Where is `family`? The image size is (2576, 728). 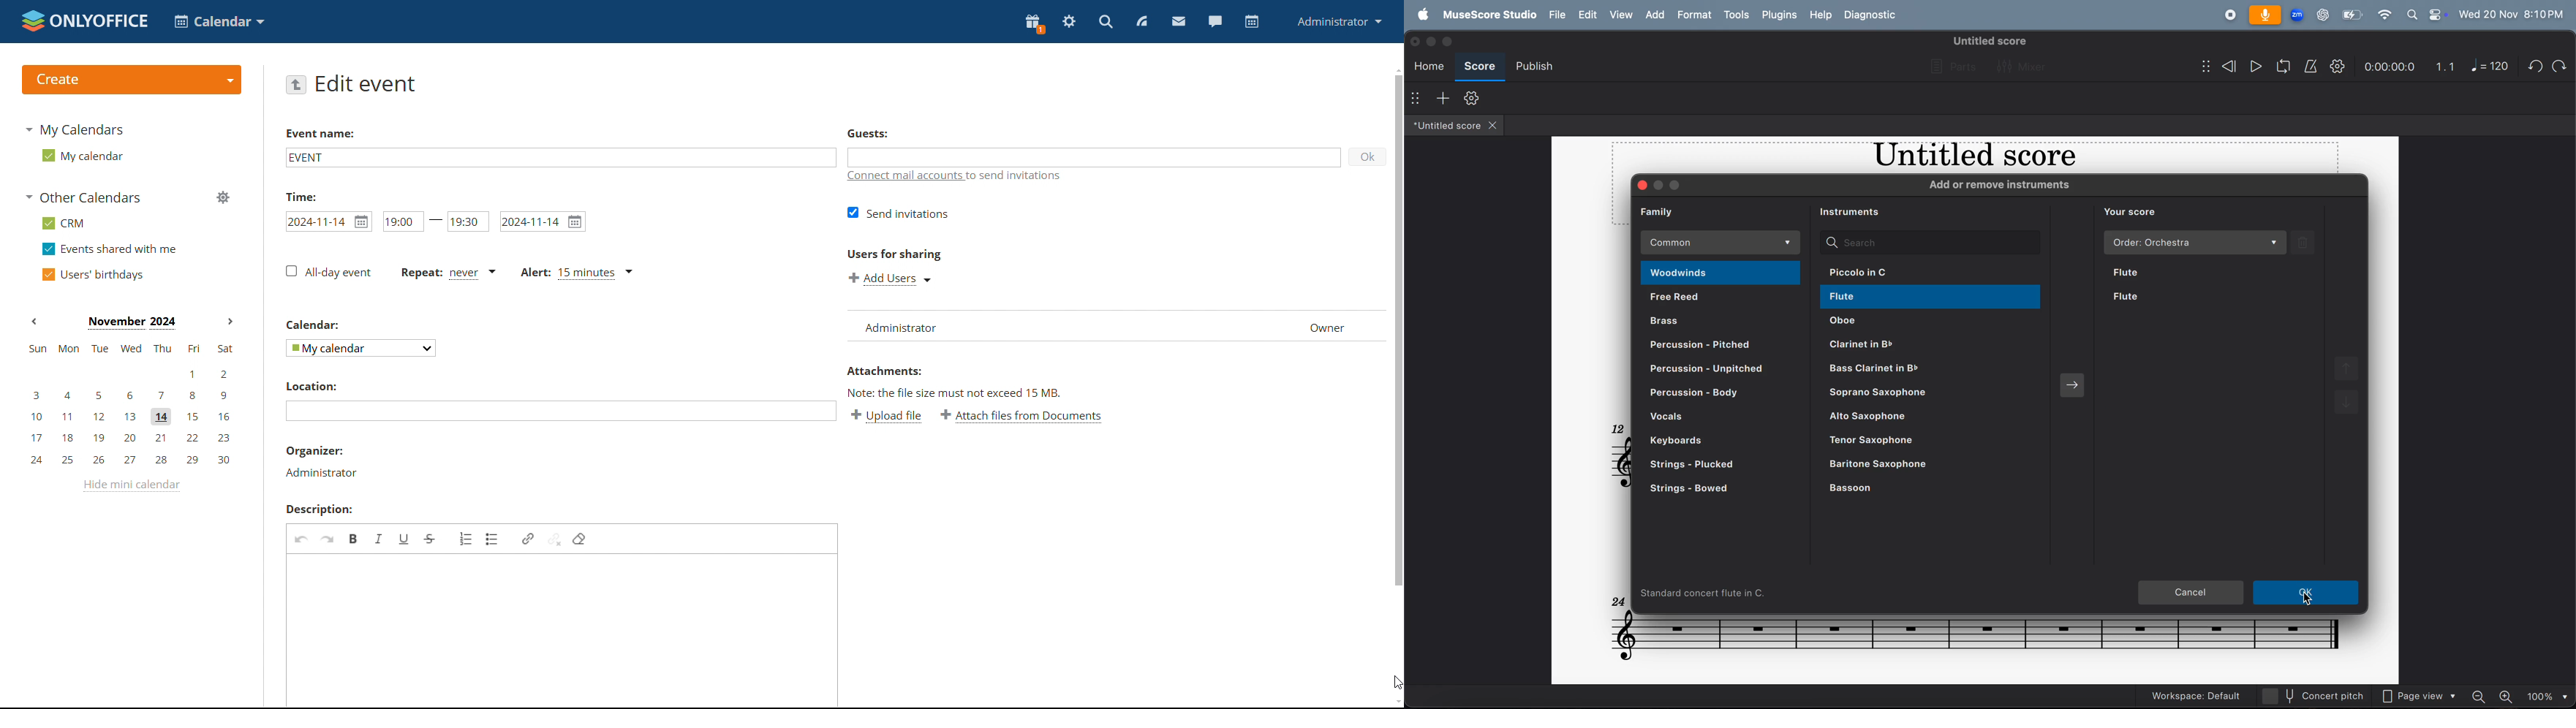 family is located at coordinates (1664, 211).